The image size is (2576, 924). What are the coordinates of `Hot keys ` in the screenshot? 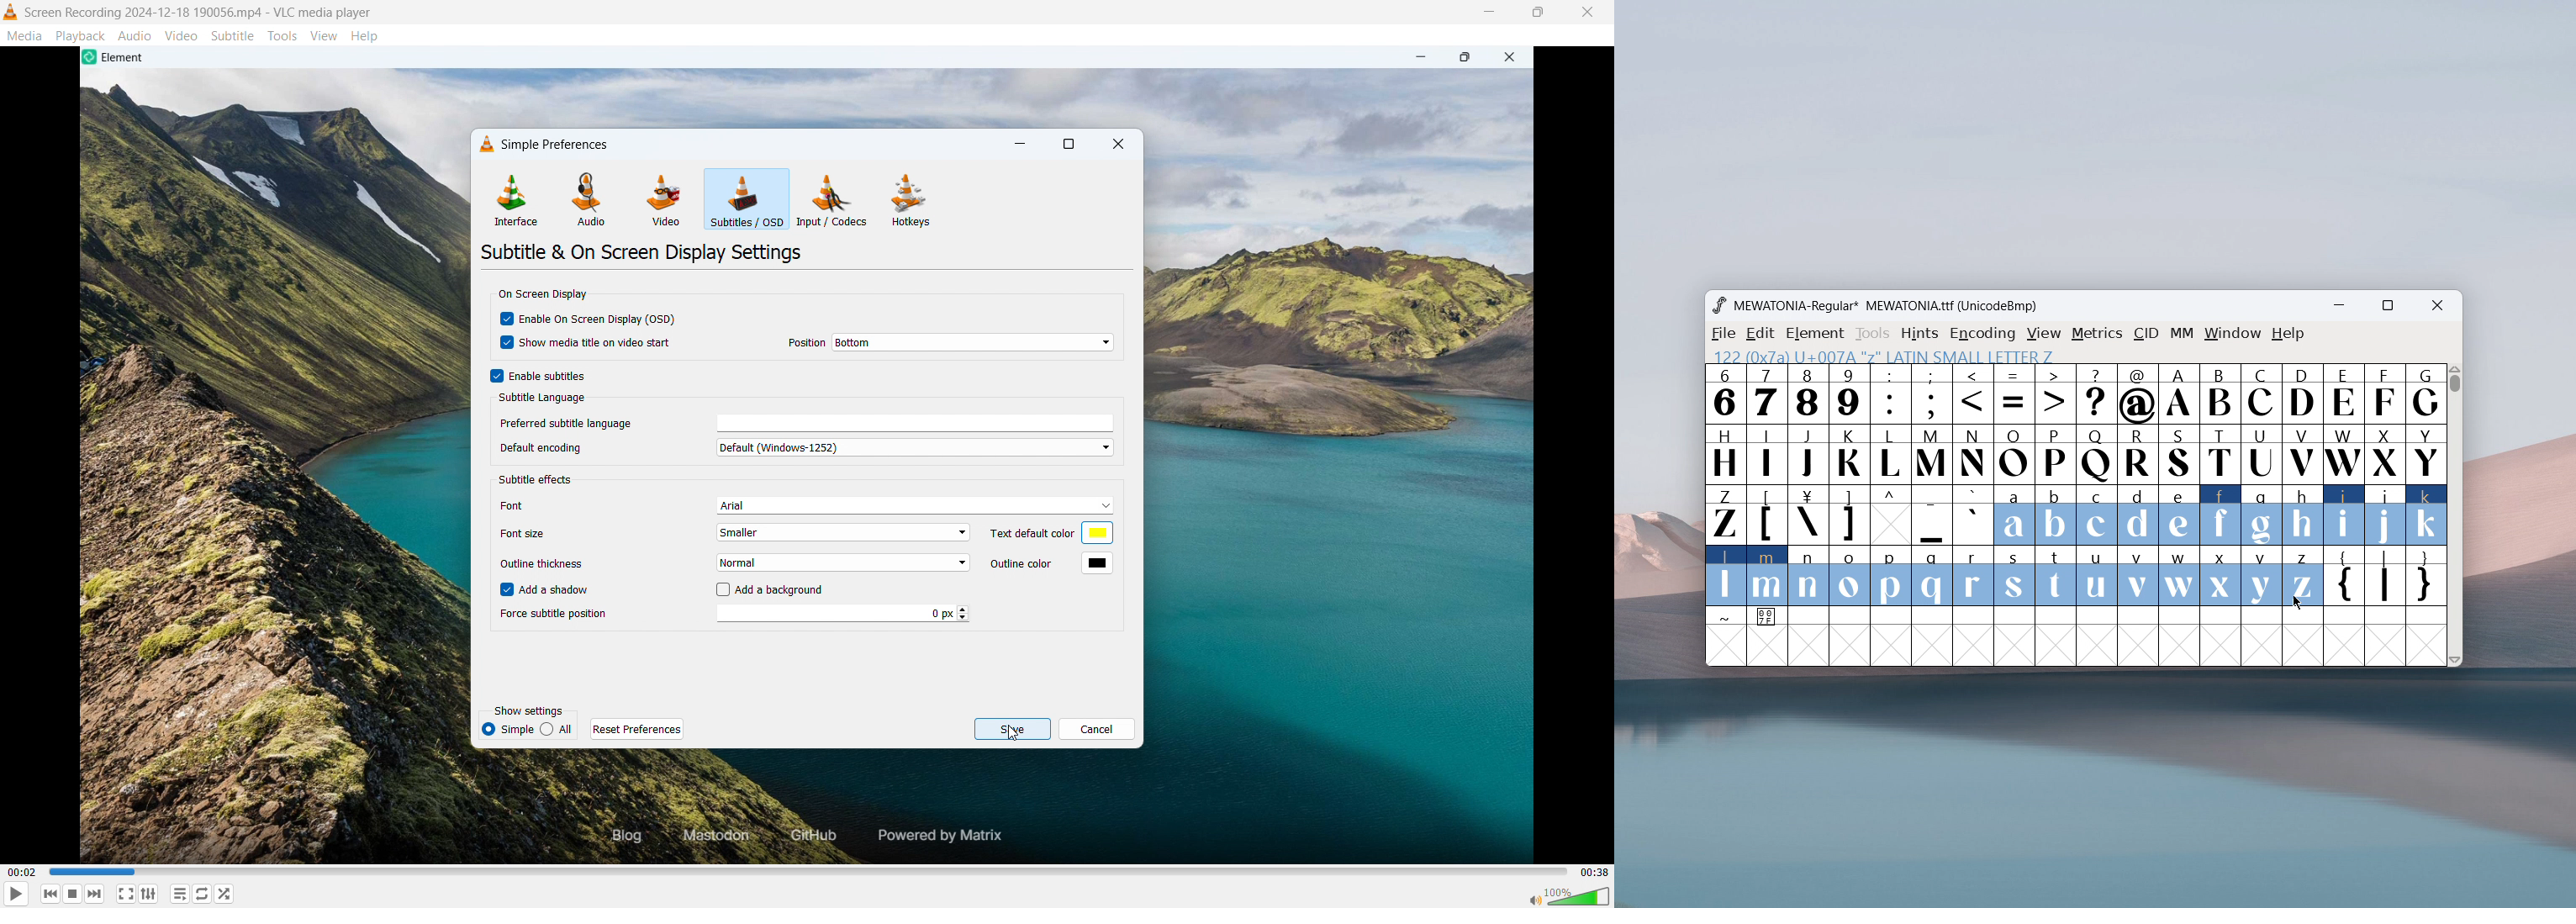 It's located at (911, 201).